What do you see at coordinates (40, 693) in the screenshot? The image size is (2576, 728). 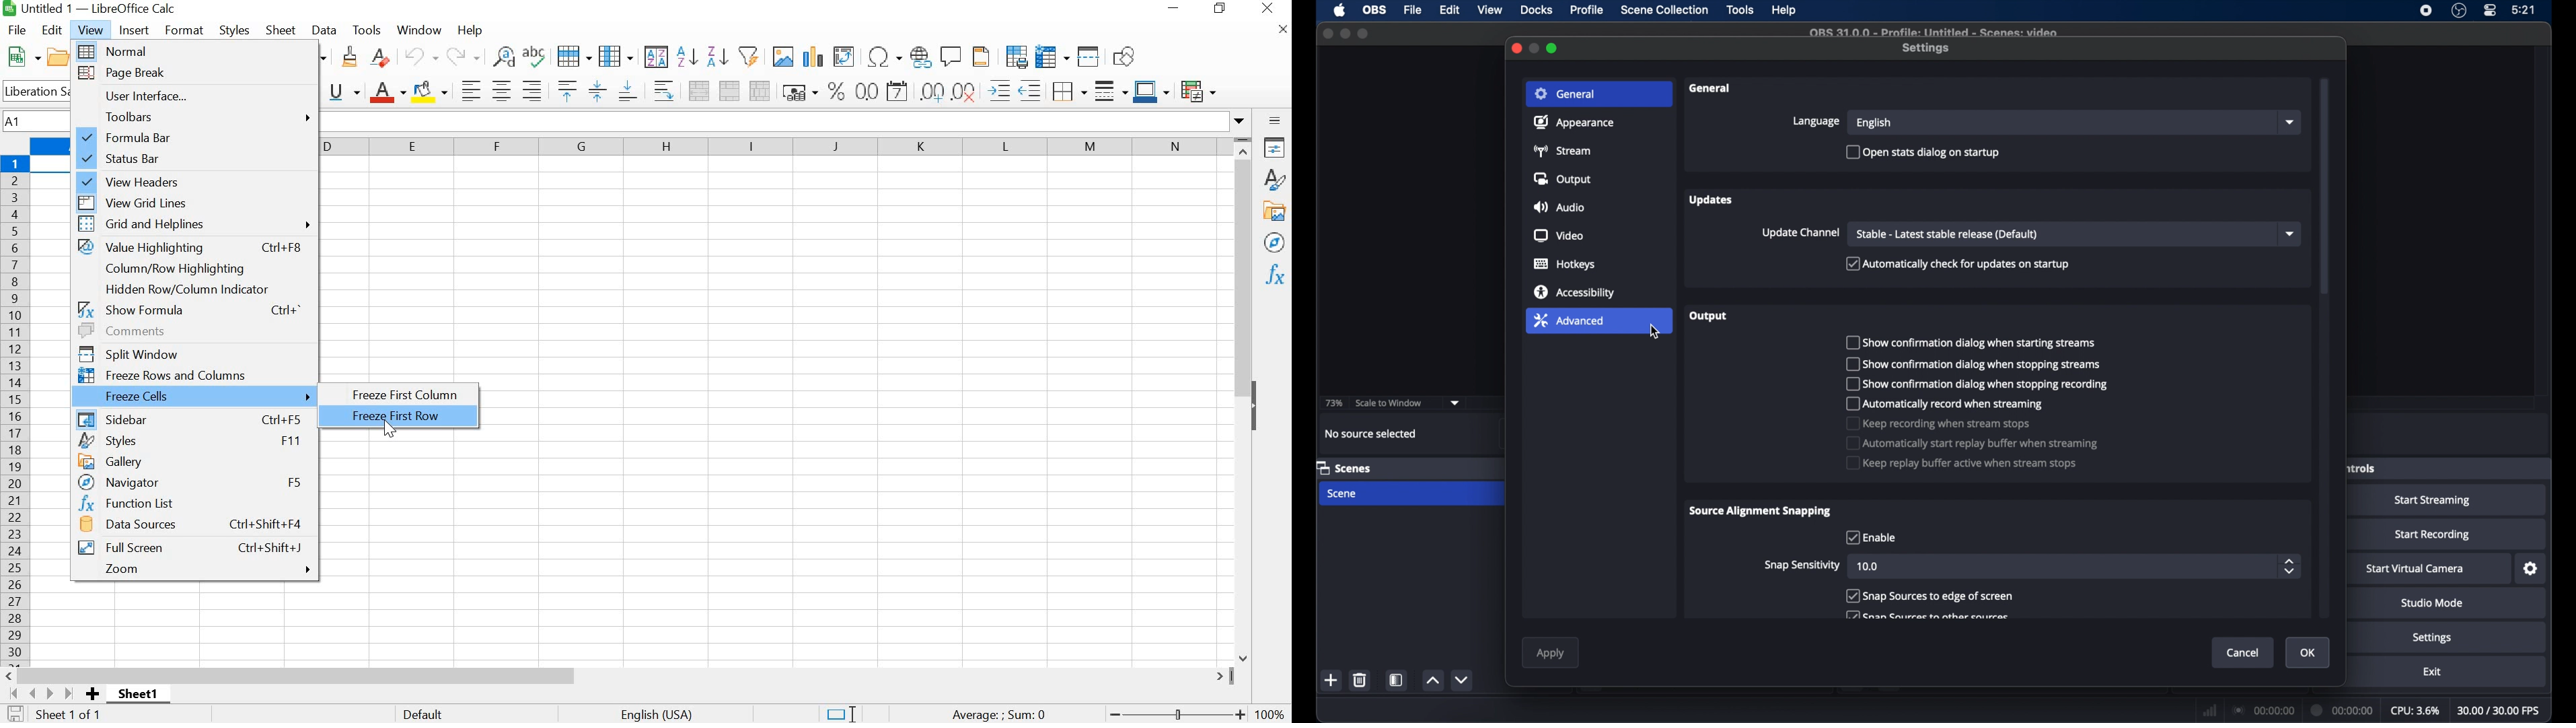 I see `SCROLL TO SHEET` at bounding box center [40, 693].